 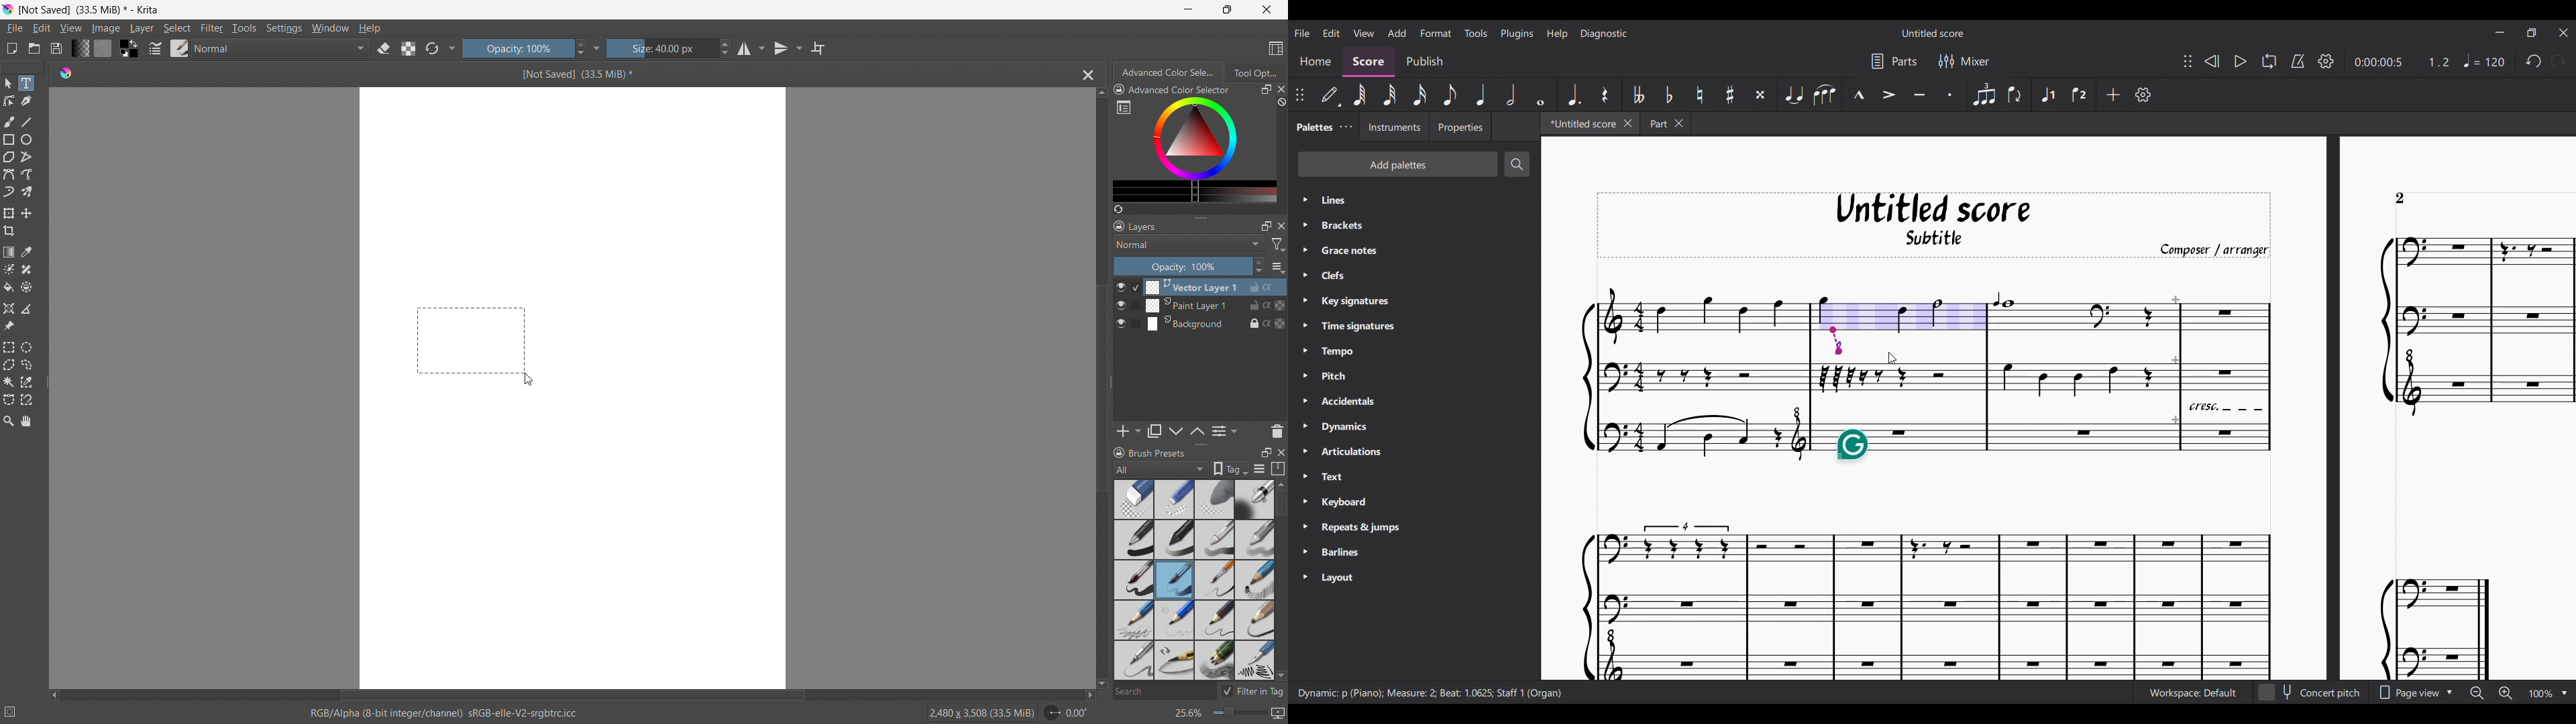 What do you see at coordinates (1964, 60) in the screenshot?
I see `Mixer settings` at bounding box center [1964, 60].